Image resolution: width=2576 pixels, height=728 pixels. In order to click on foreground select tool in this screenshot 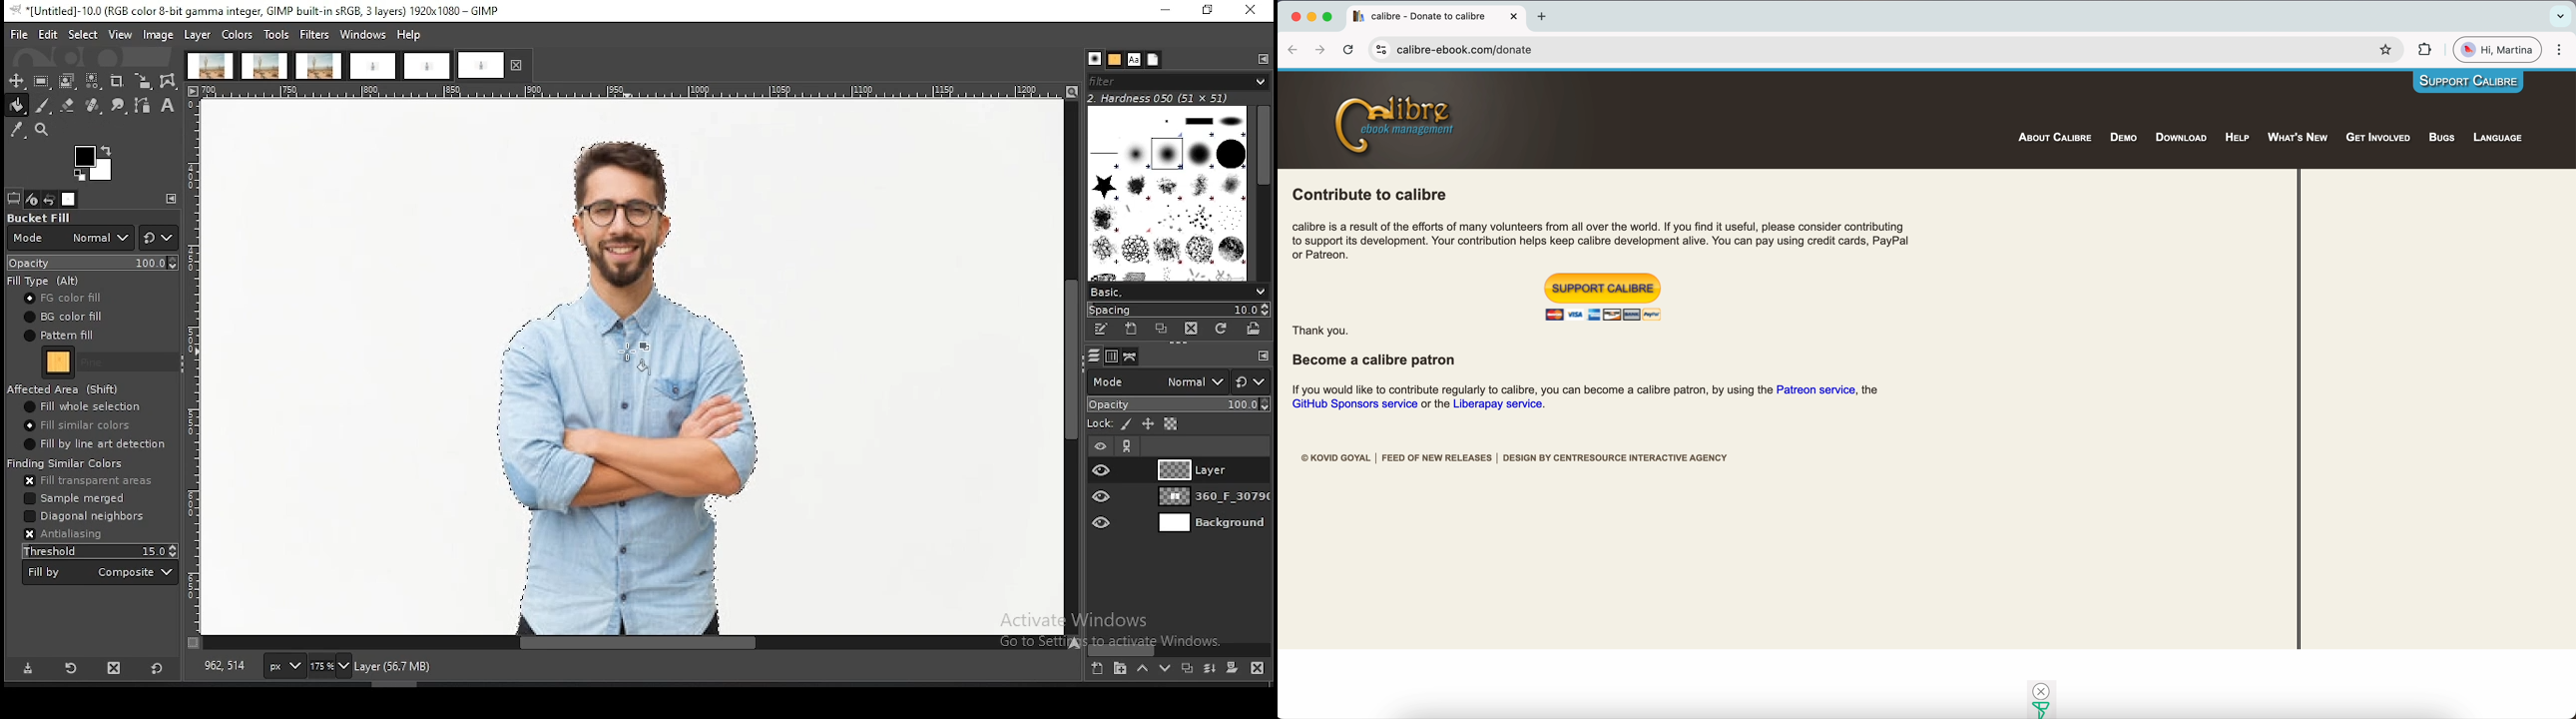, I will do `click(67, 81)`.